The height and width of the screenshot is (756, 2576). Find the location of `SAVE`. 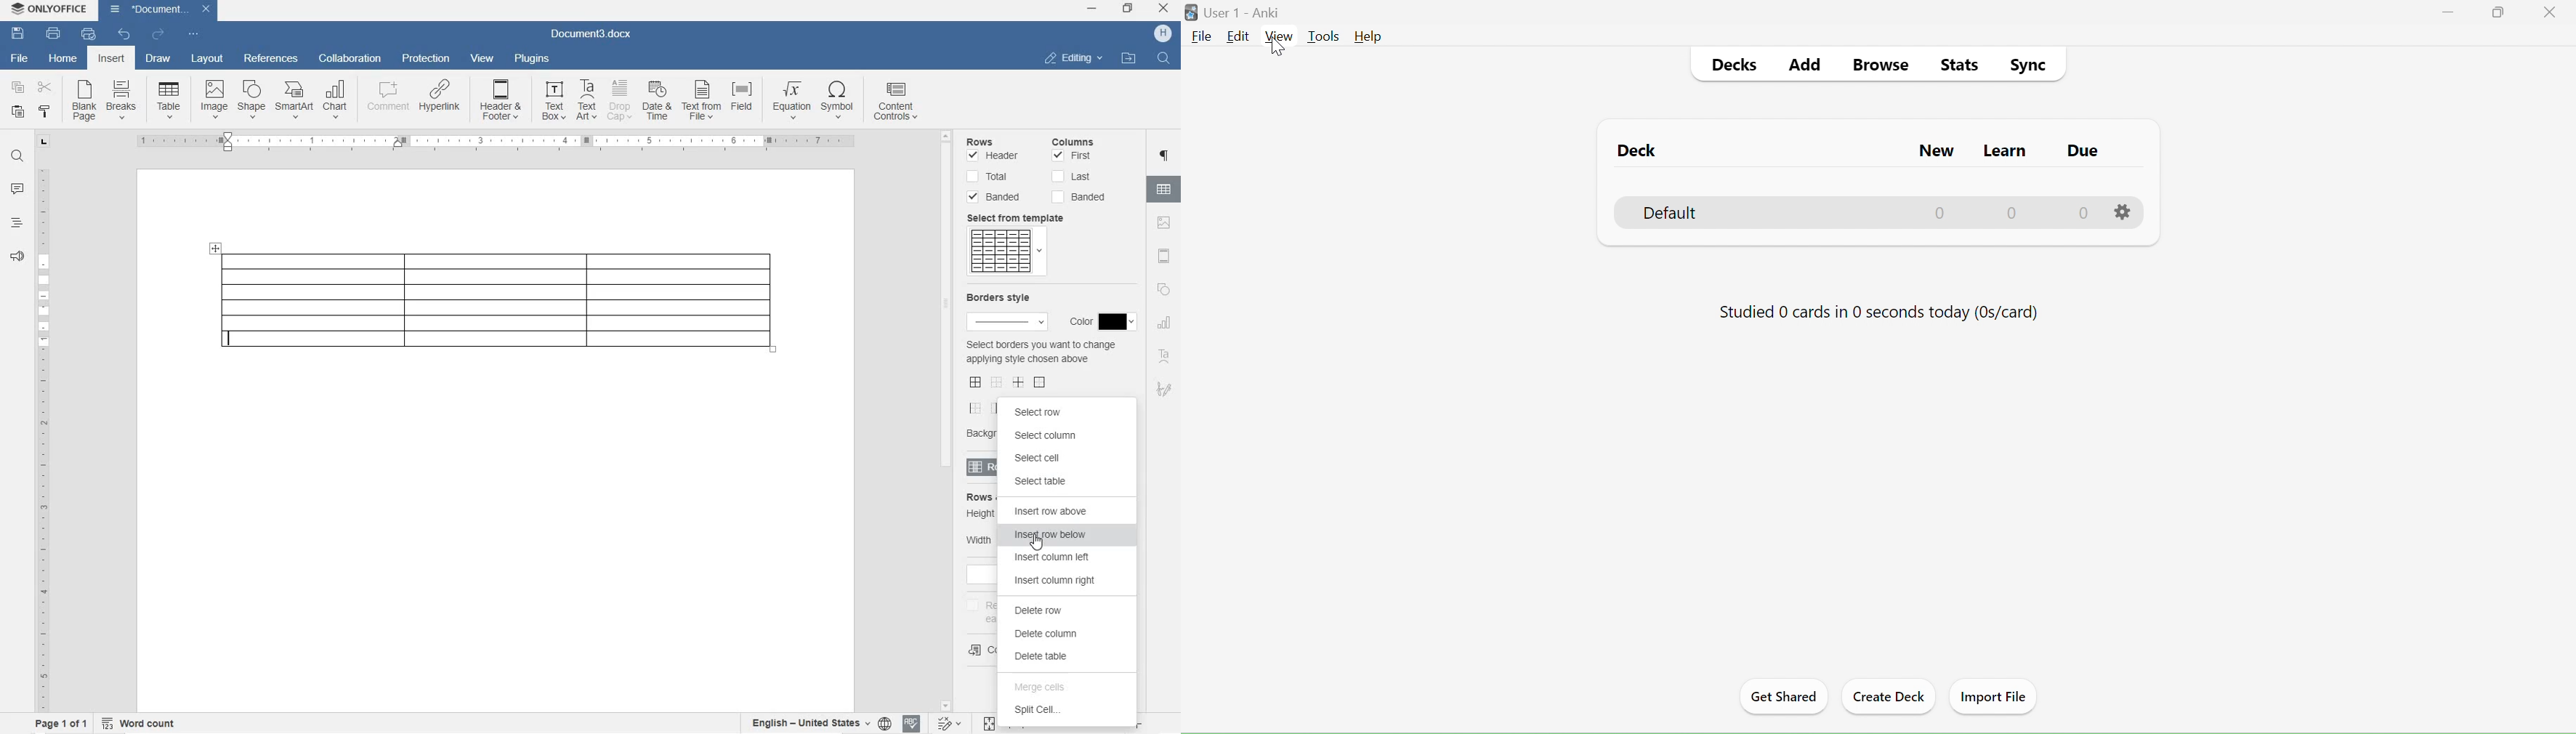

SAVE is located at coordinates (18, 35).